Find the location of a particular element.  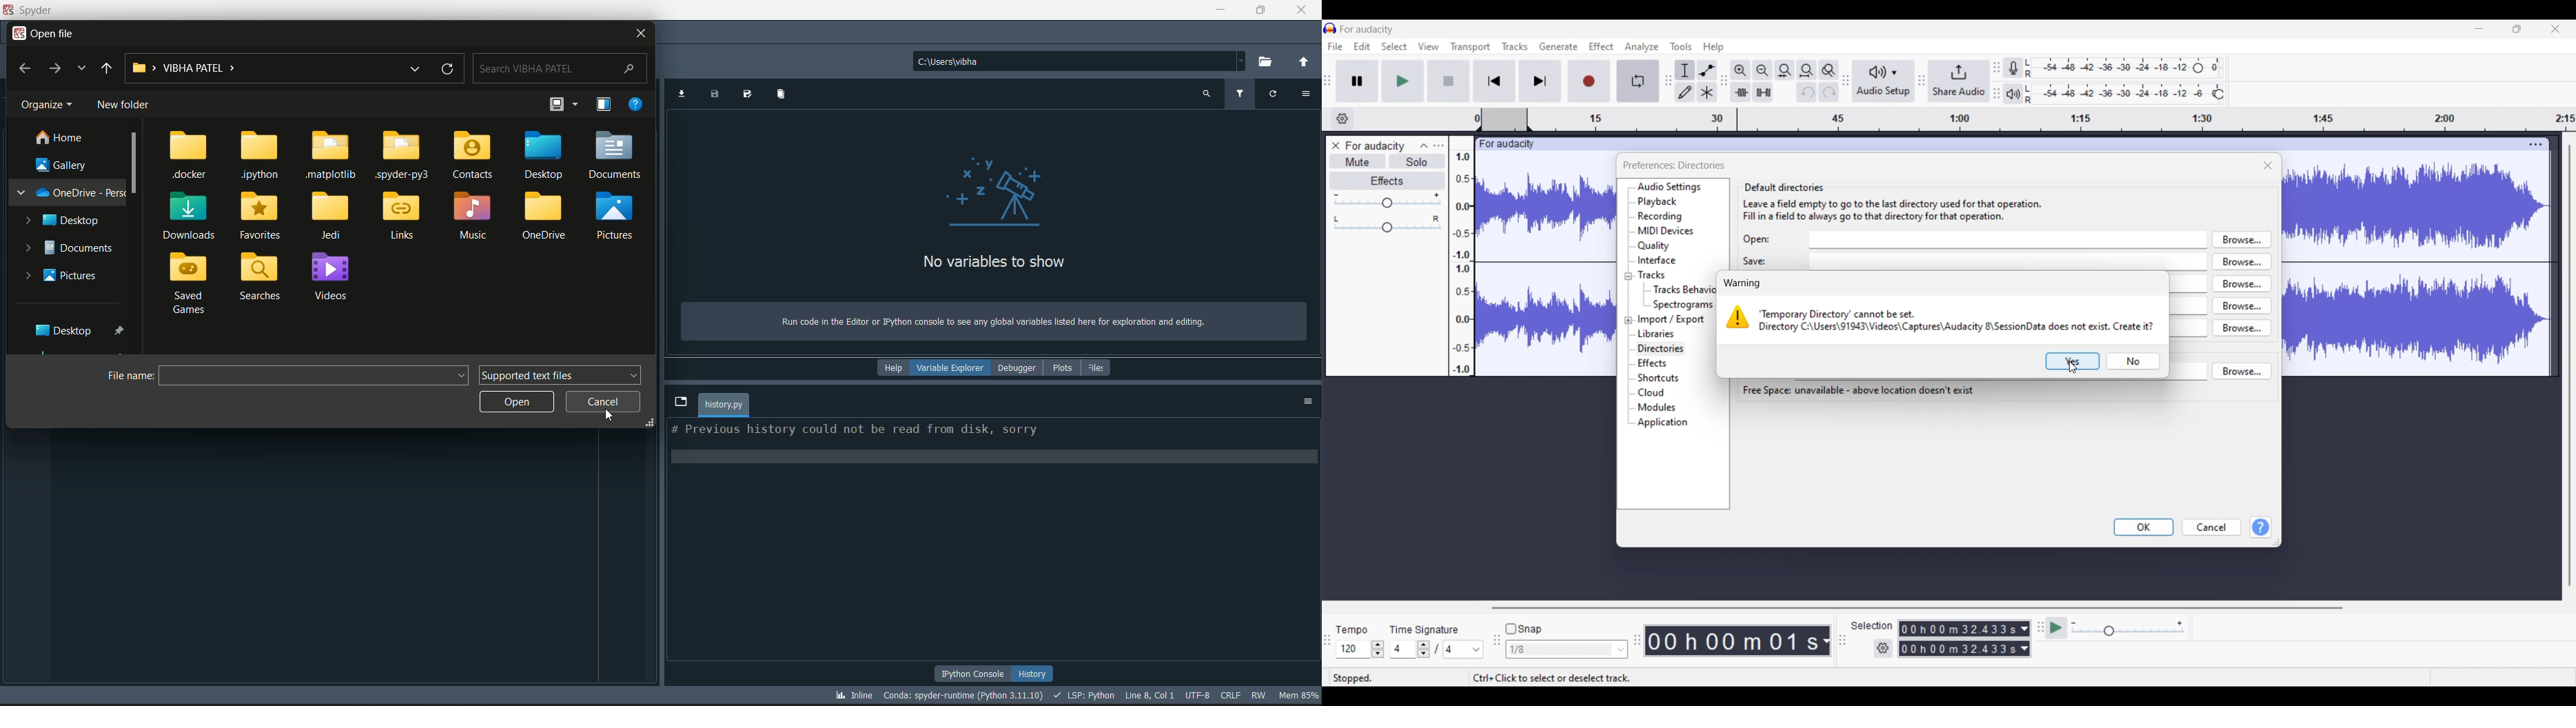

documents is located at coordinates (72, 248).